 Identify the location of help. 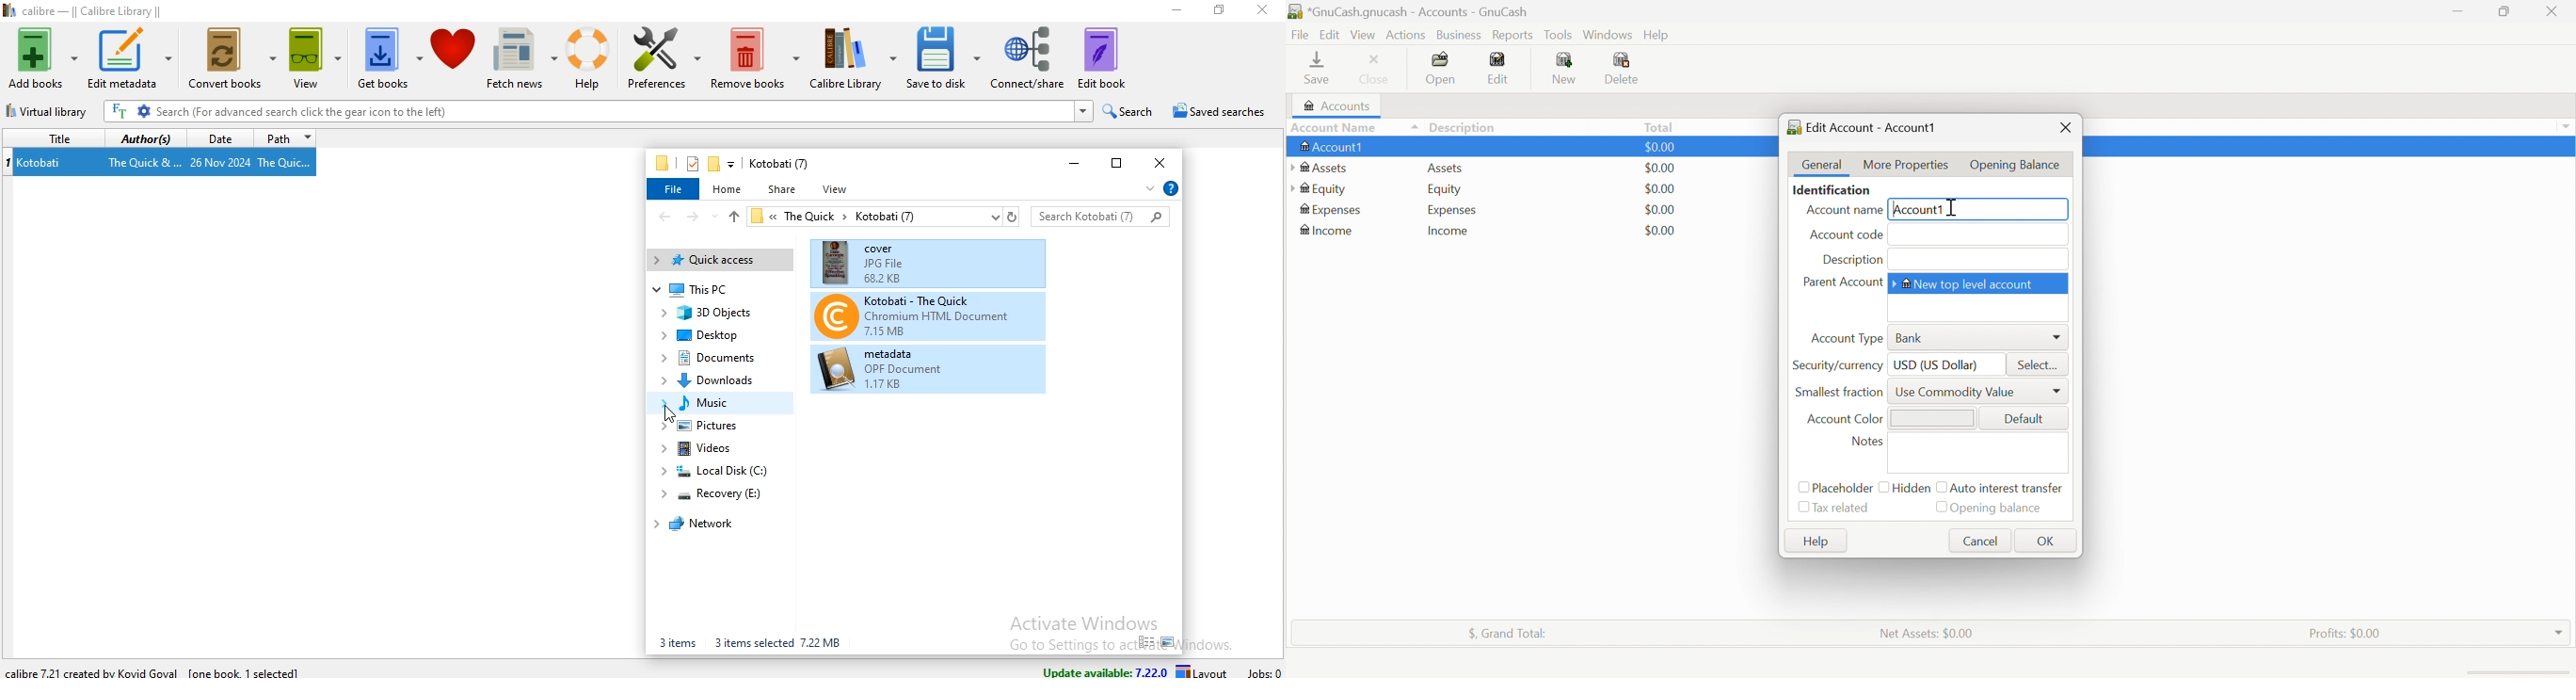
(1170, 188).